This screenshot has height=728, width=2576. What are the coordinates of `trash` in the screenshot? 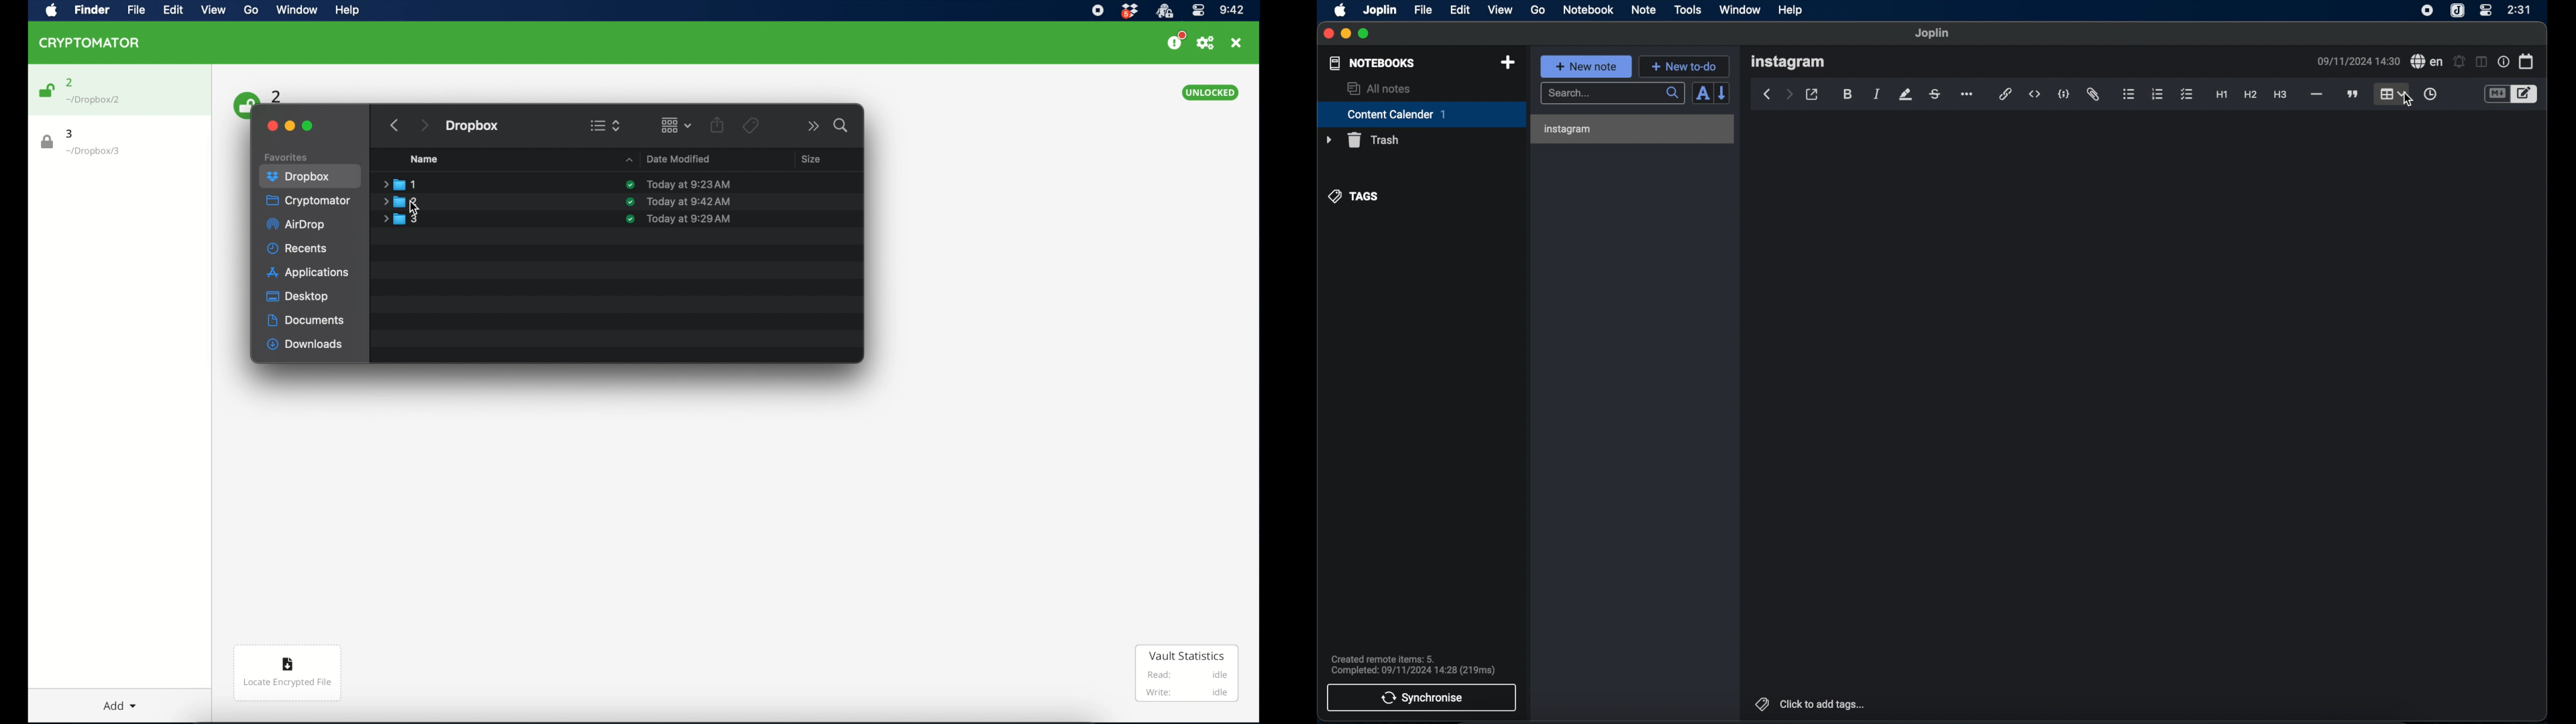 It's located at (1362, 140).